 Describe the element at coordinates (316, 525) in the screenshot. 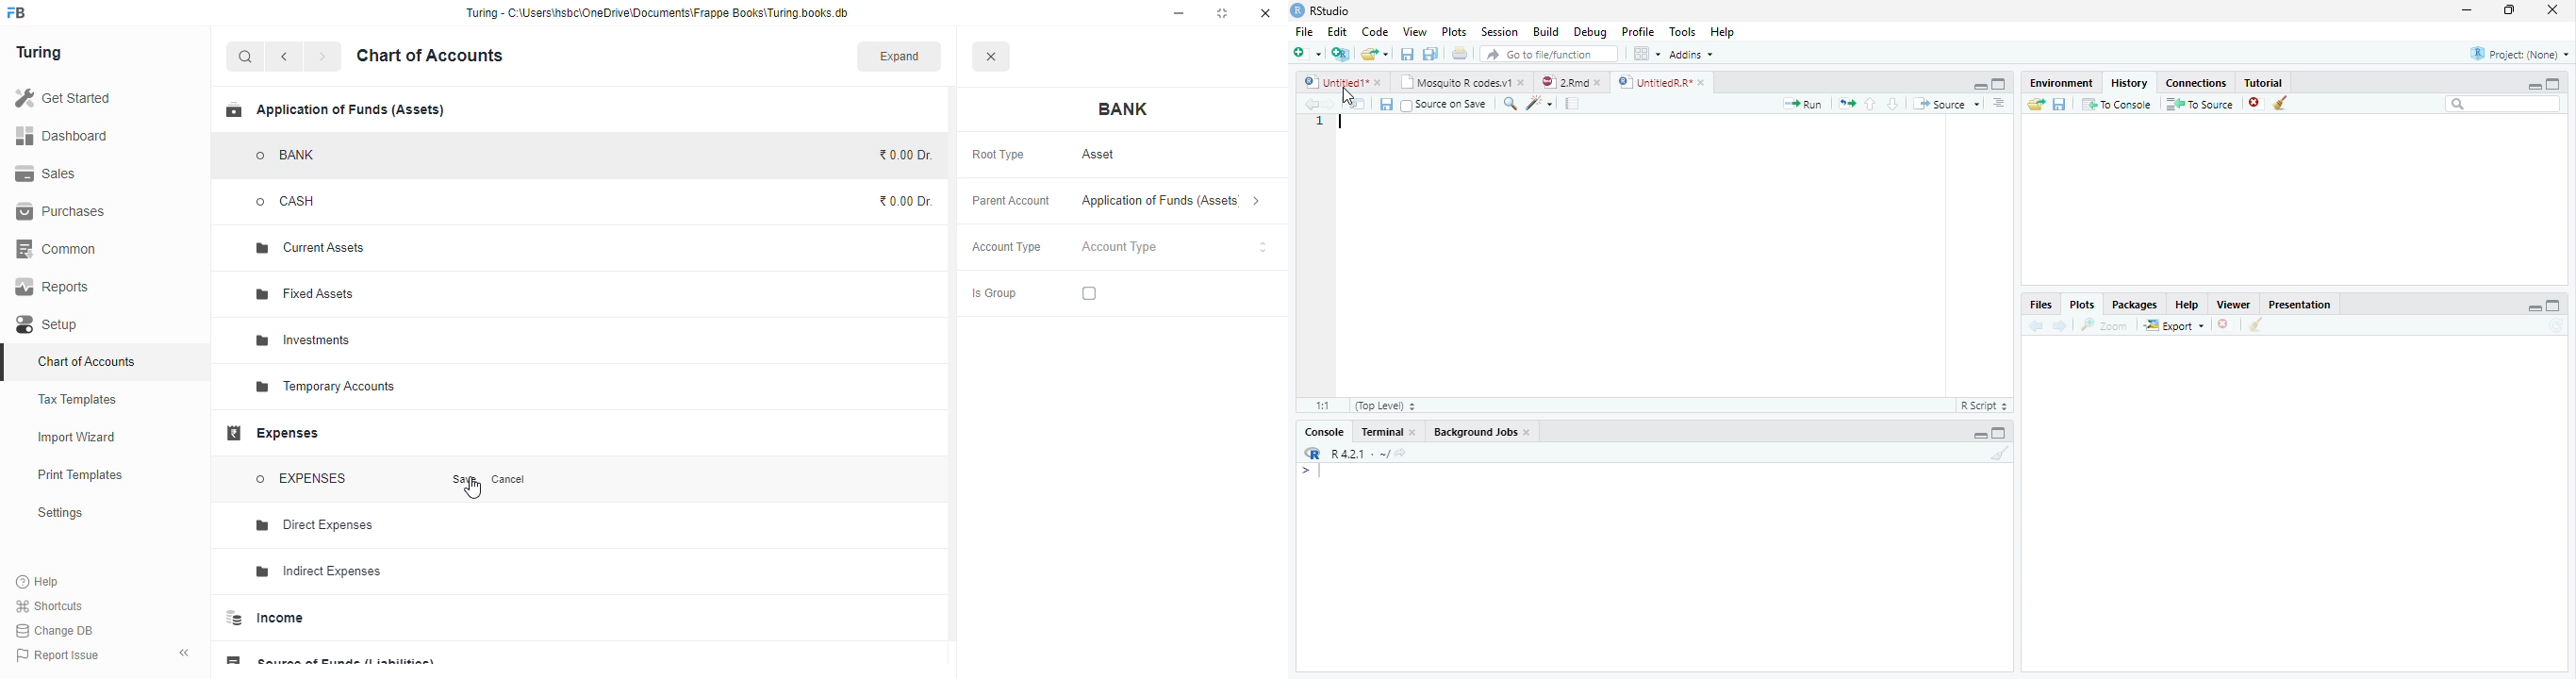

I see `direct expenses` at that location.